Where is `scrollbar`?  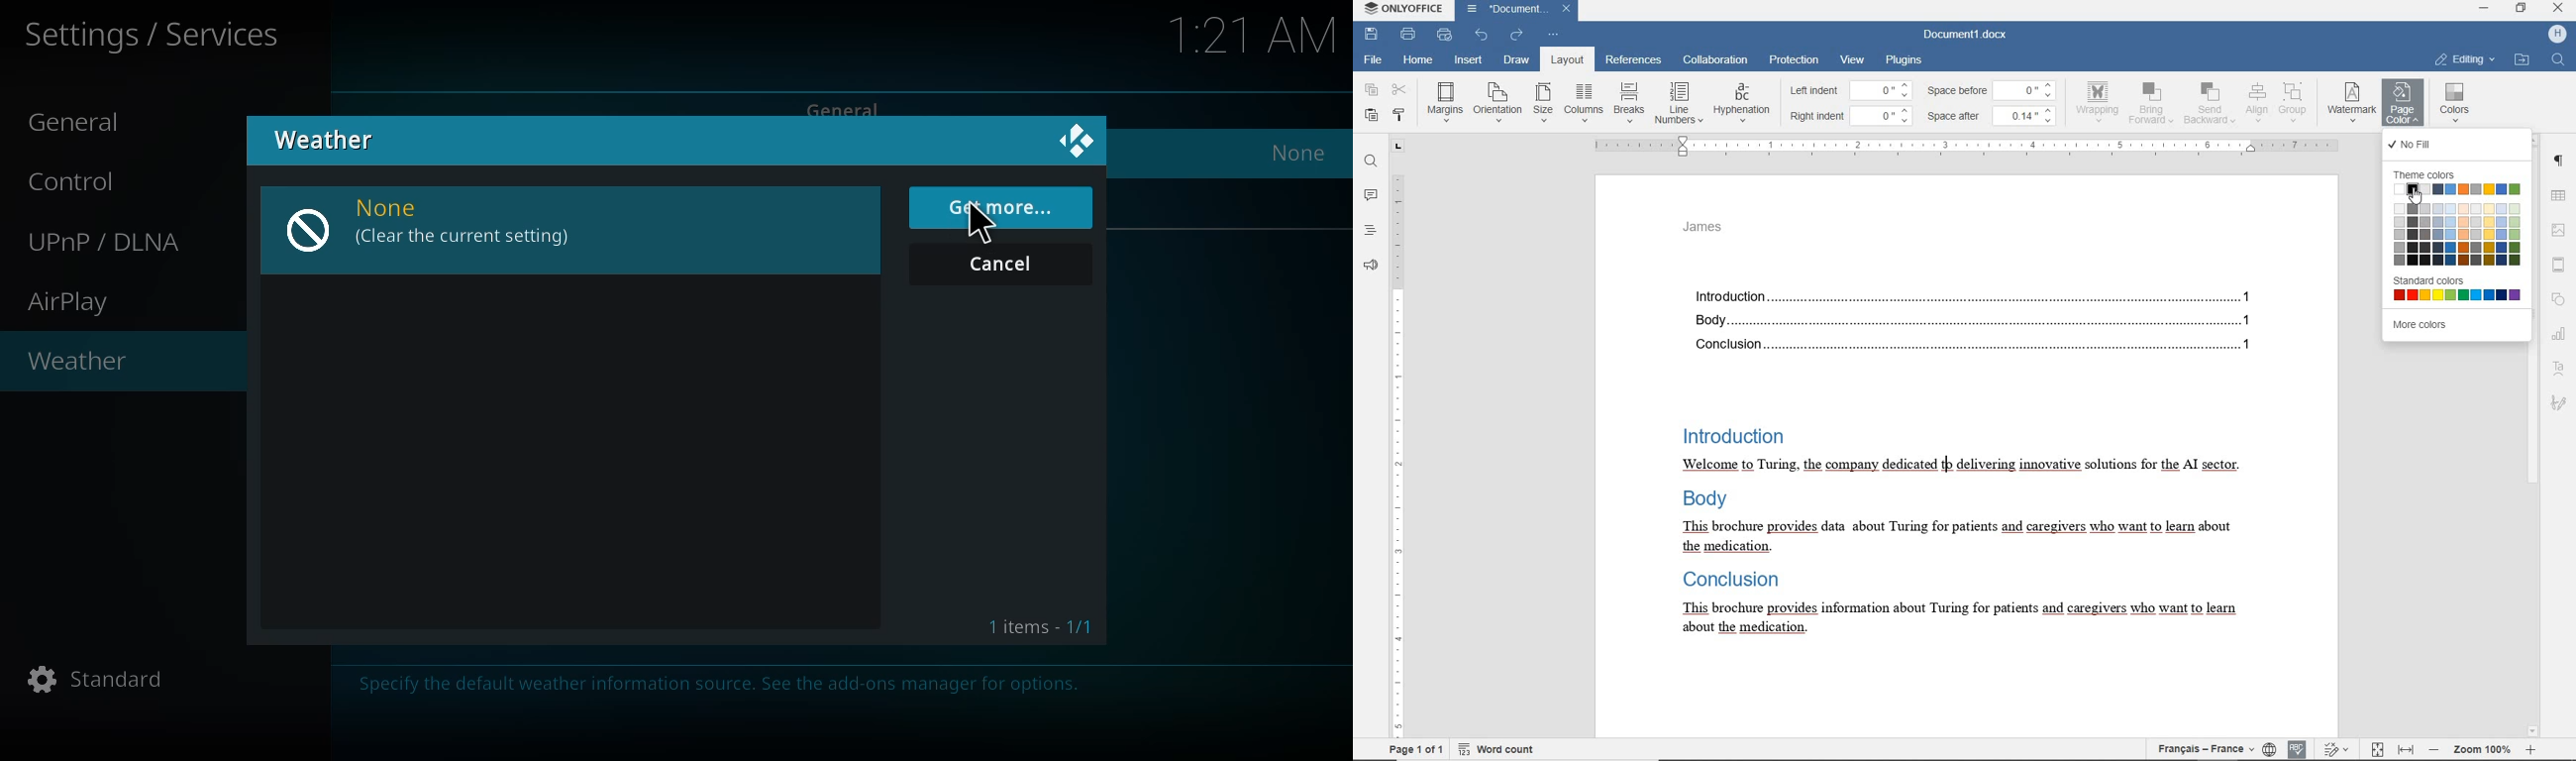
scrollbar is located at coordinates (2532, 434).